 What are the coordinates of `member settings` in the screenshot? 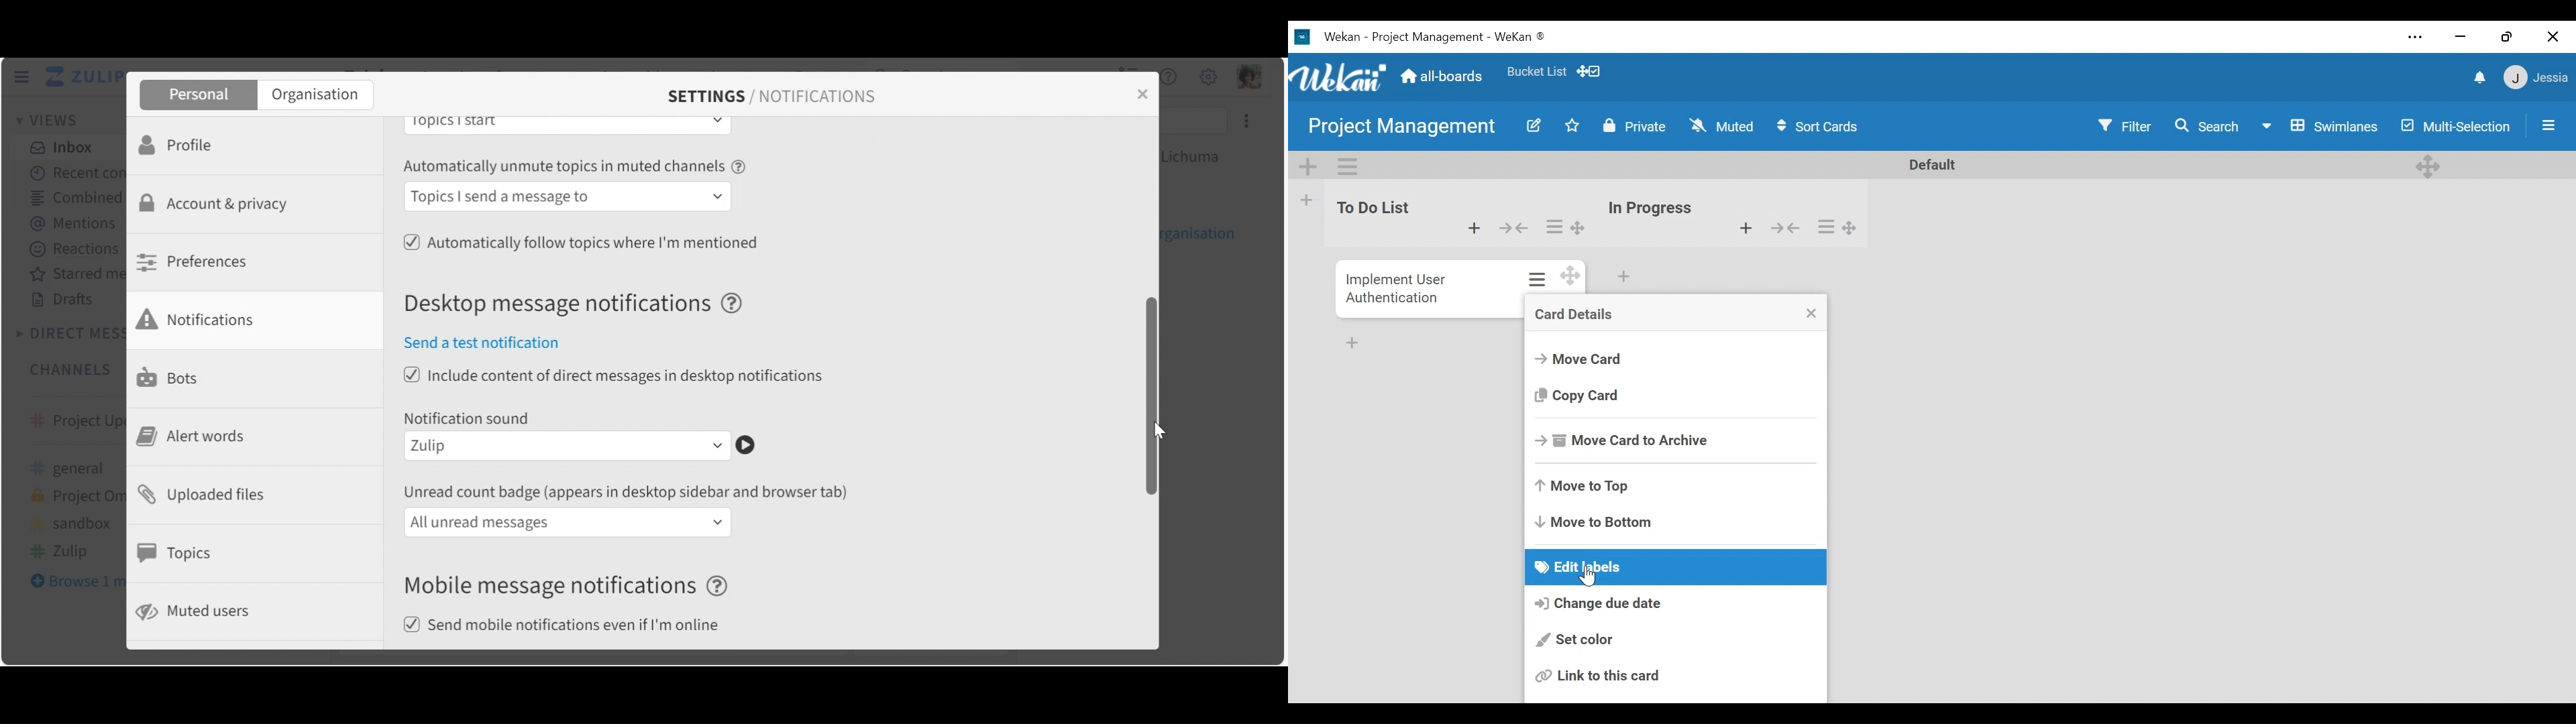 It's located at (2535, 79).